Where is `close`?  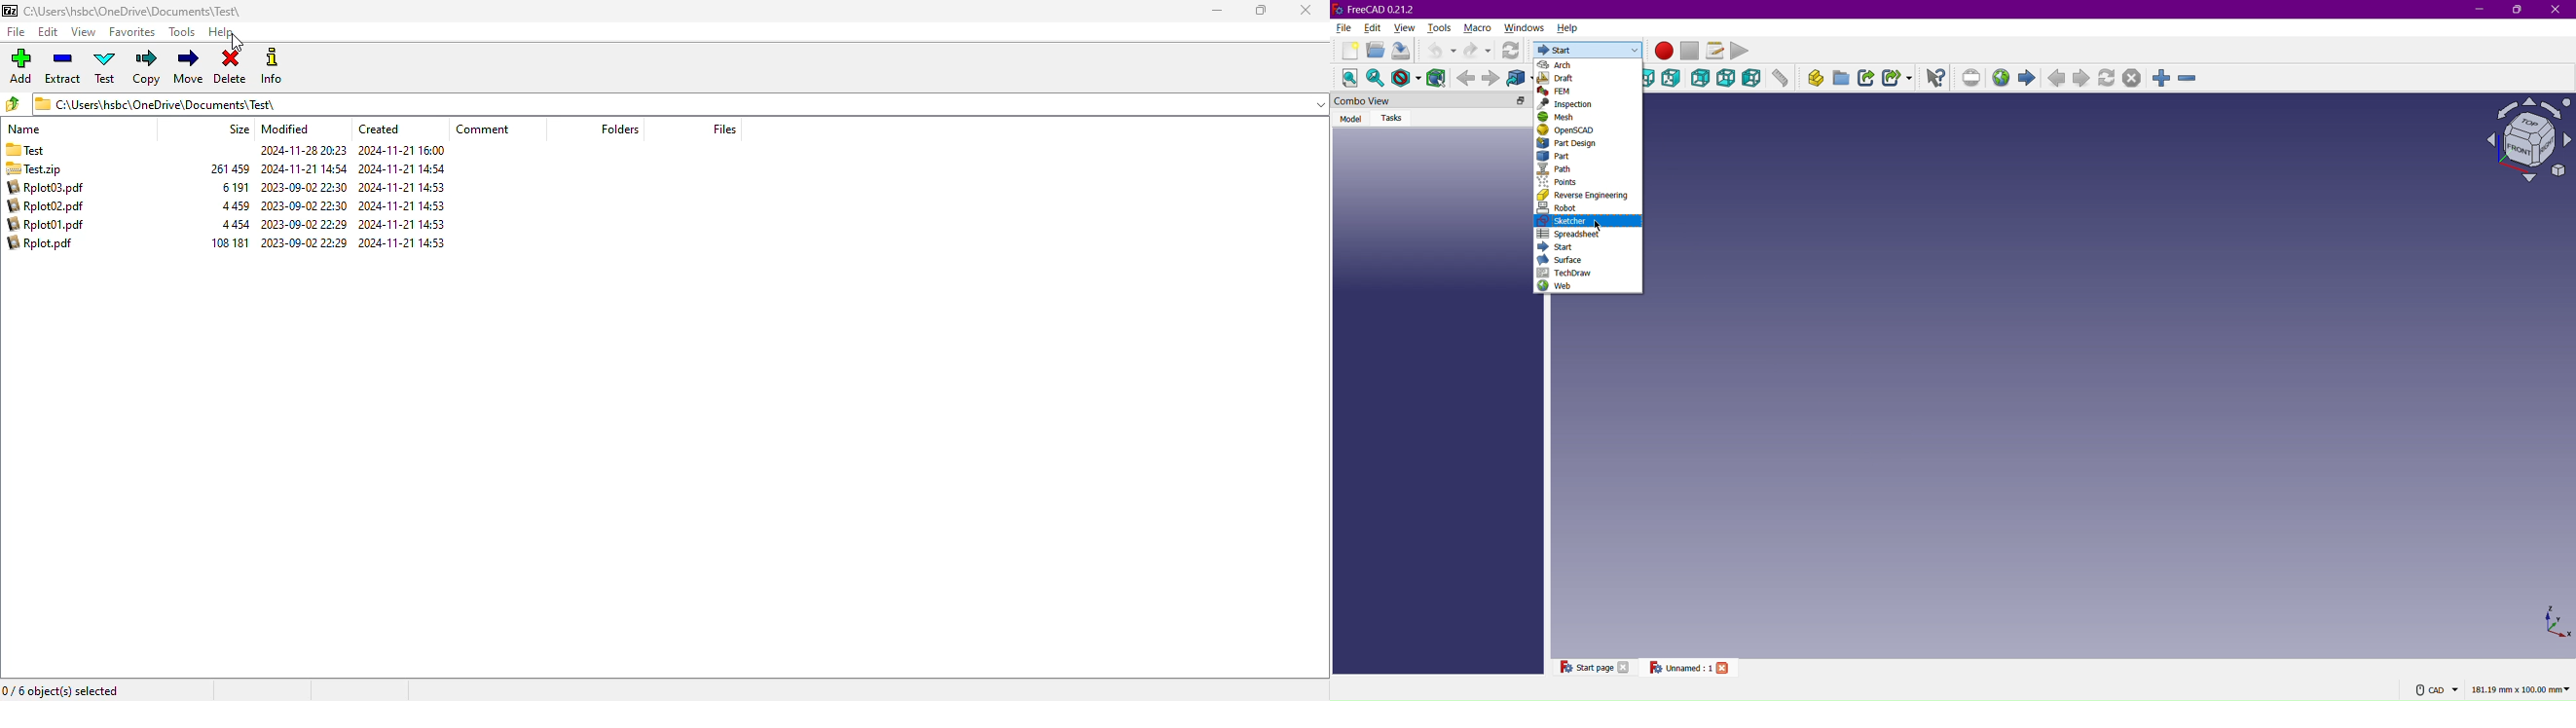
close is located at coordinates (1723, 667).